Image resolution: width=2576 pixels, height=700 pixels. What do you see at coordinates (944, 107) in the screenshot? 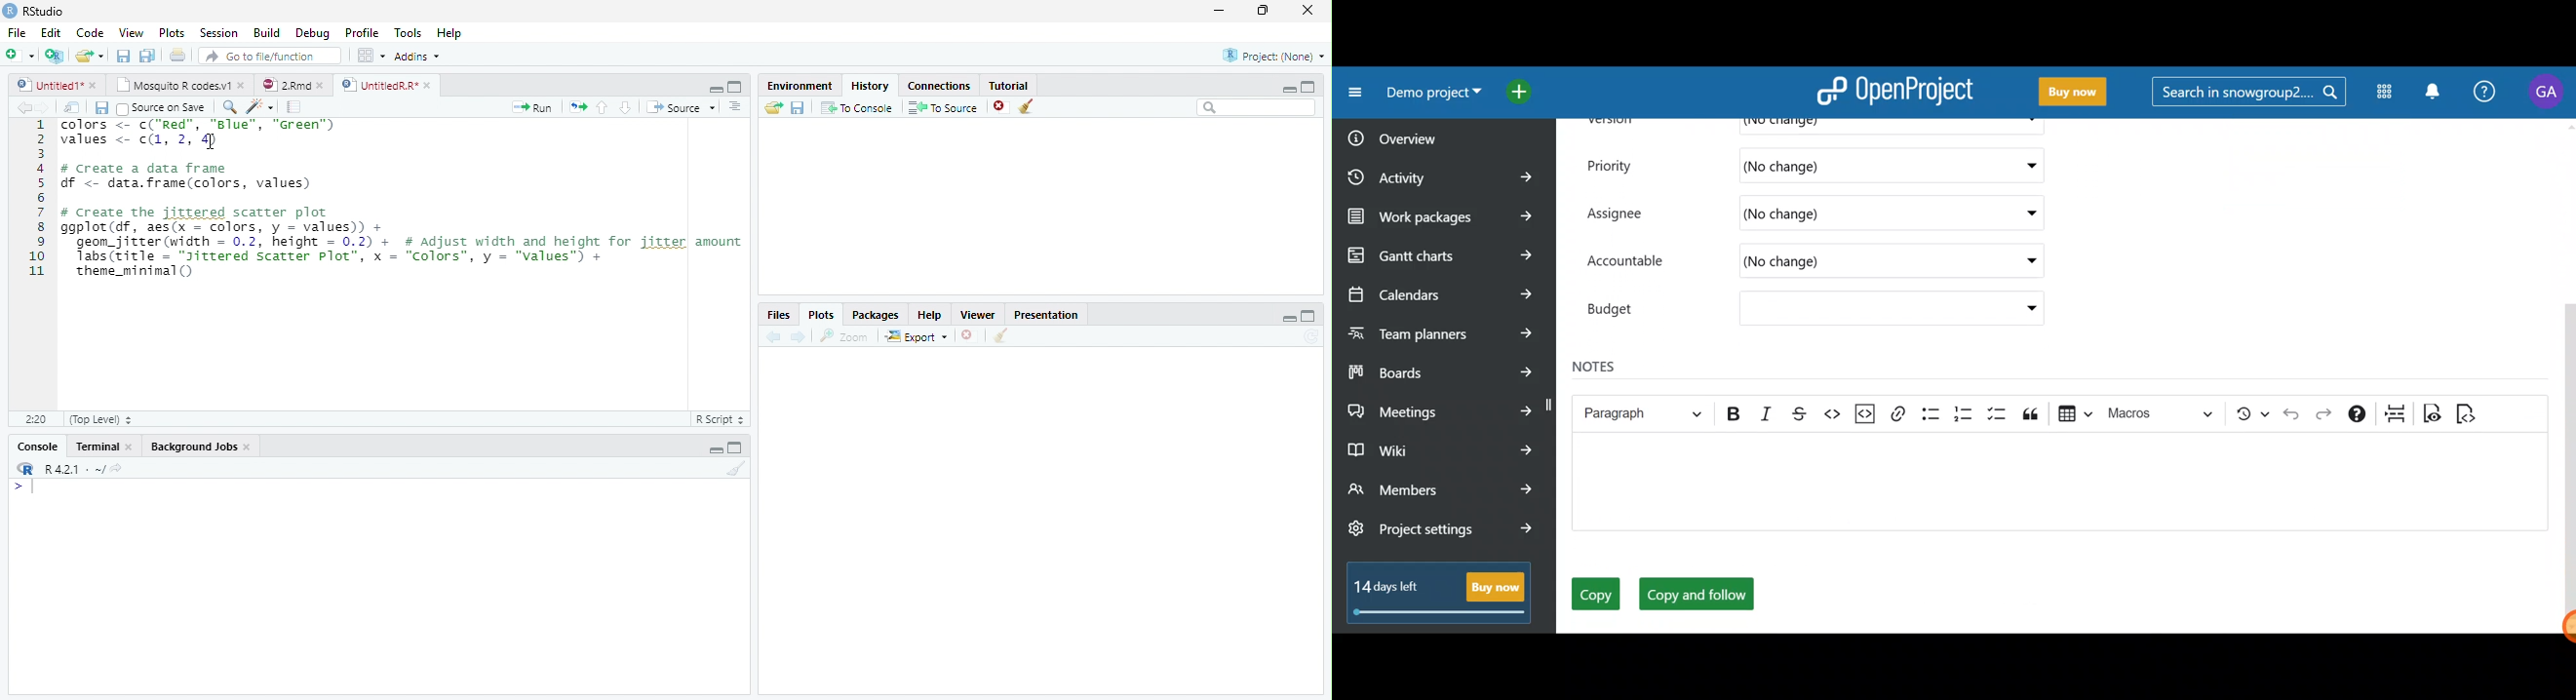
I see `To Source` at bounding box center [944, 107].